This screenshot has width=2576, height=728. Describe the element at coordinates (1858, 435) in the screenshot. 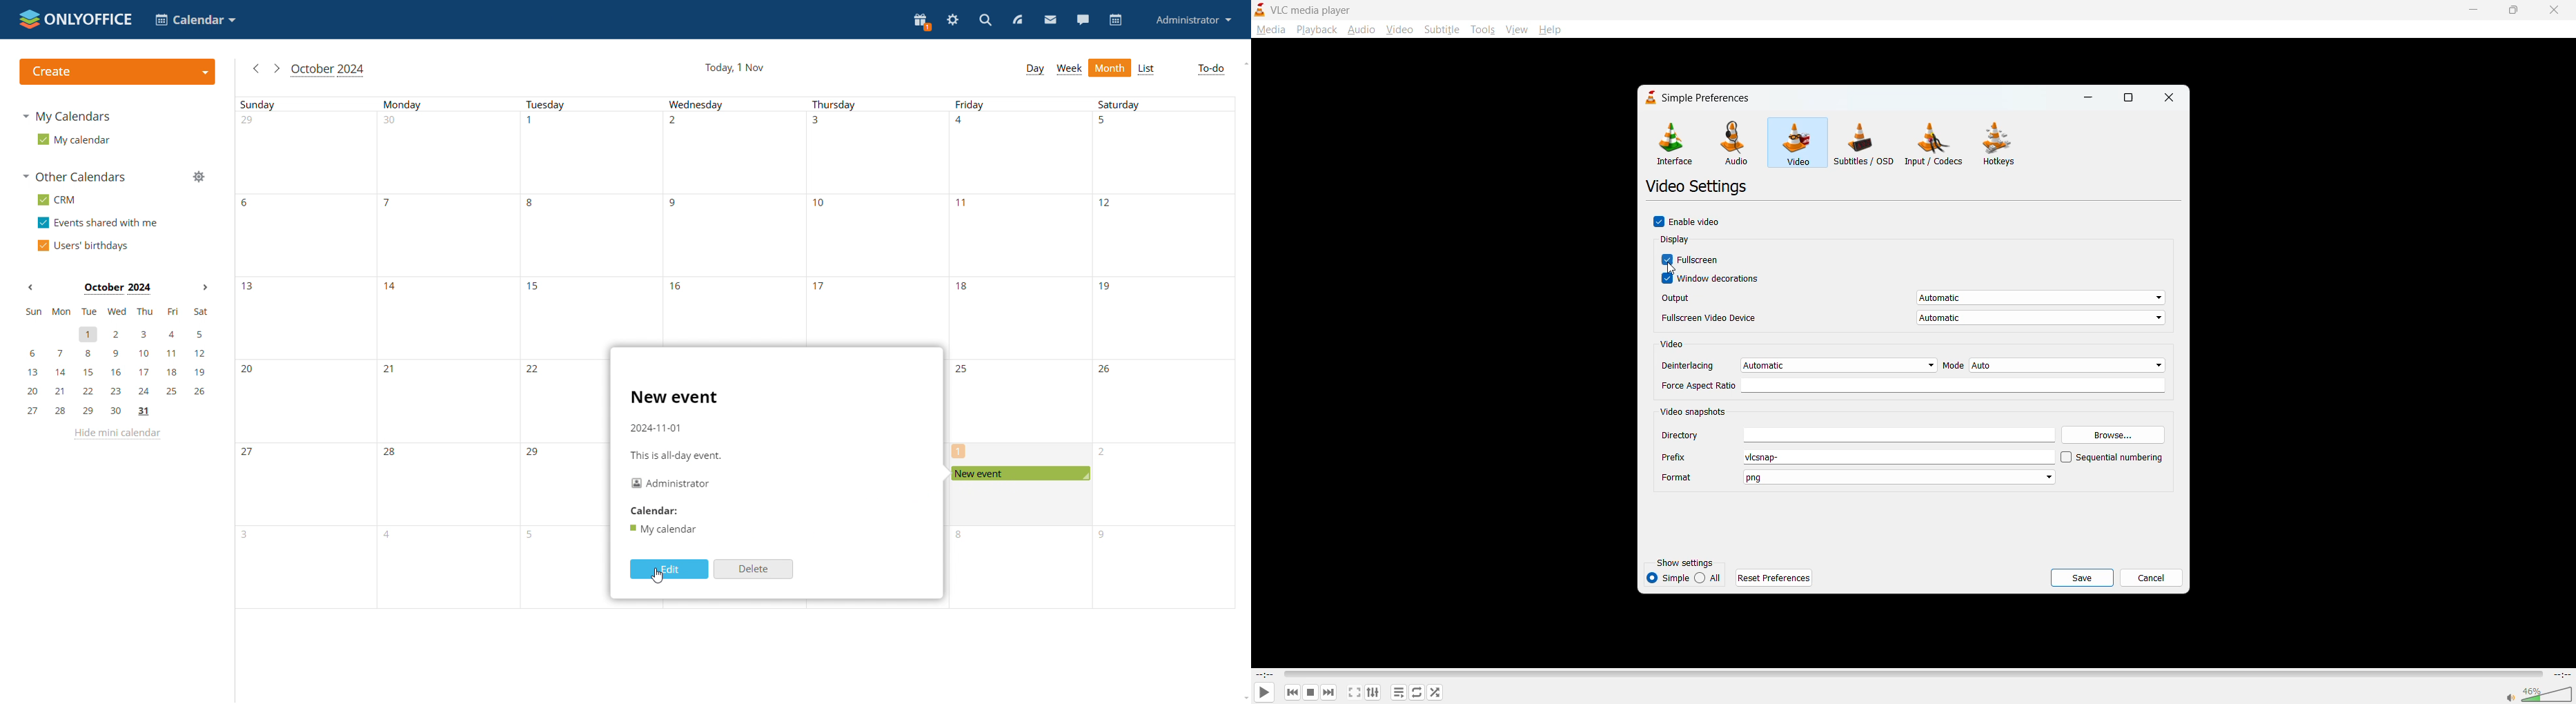

I see `directory` at that location.